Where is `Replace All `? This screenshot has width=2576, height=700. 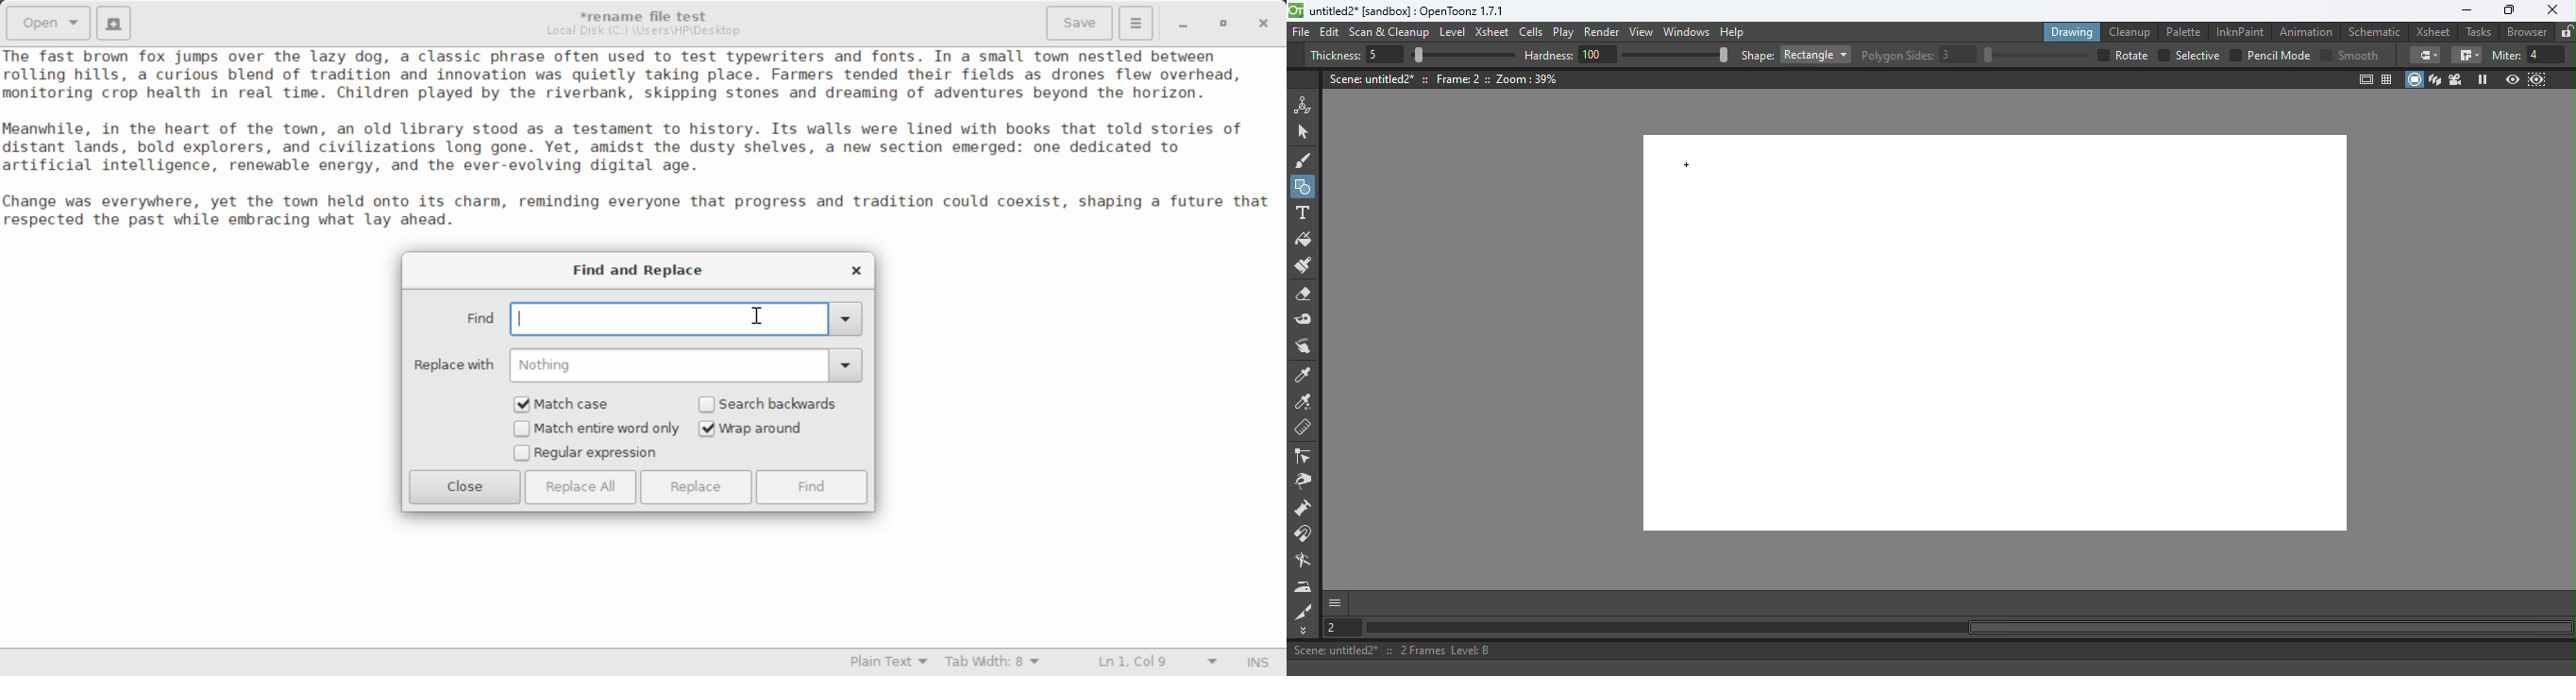 Replace All  is located at coordinates (581, 487).